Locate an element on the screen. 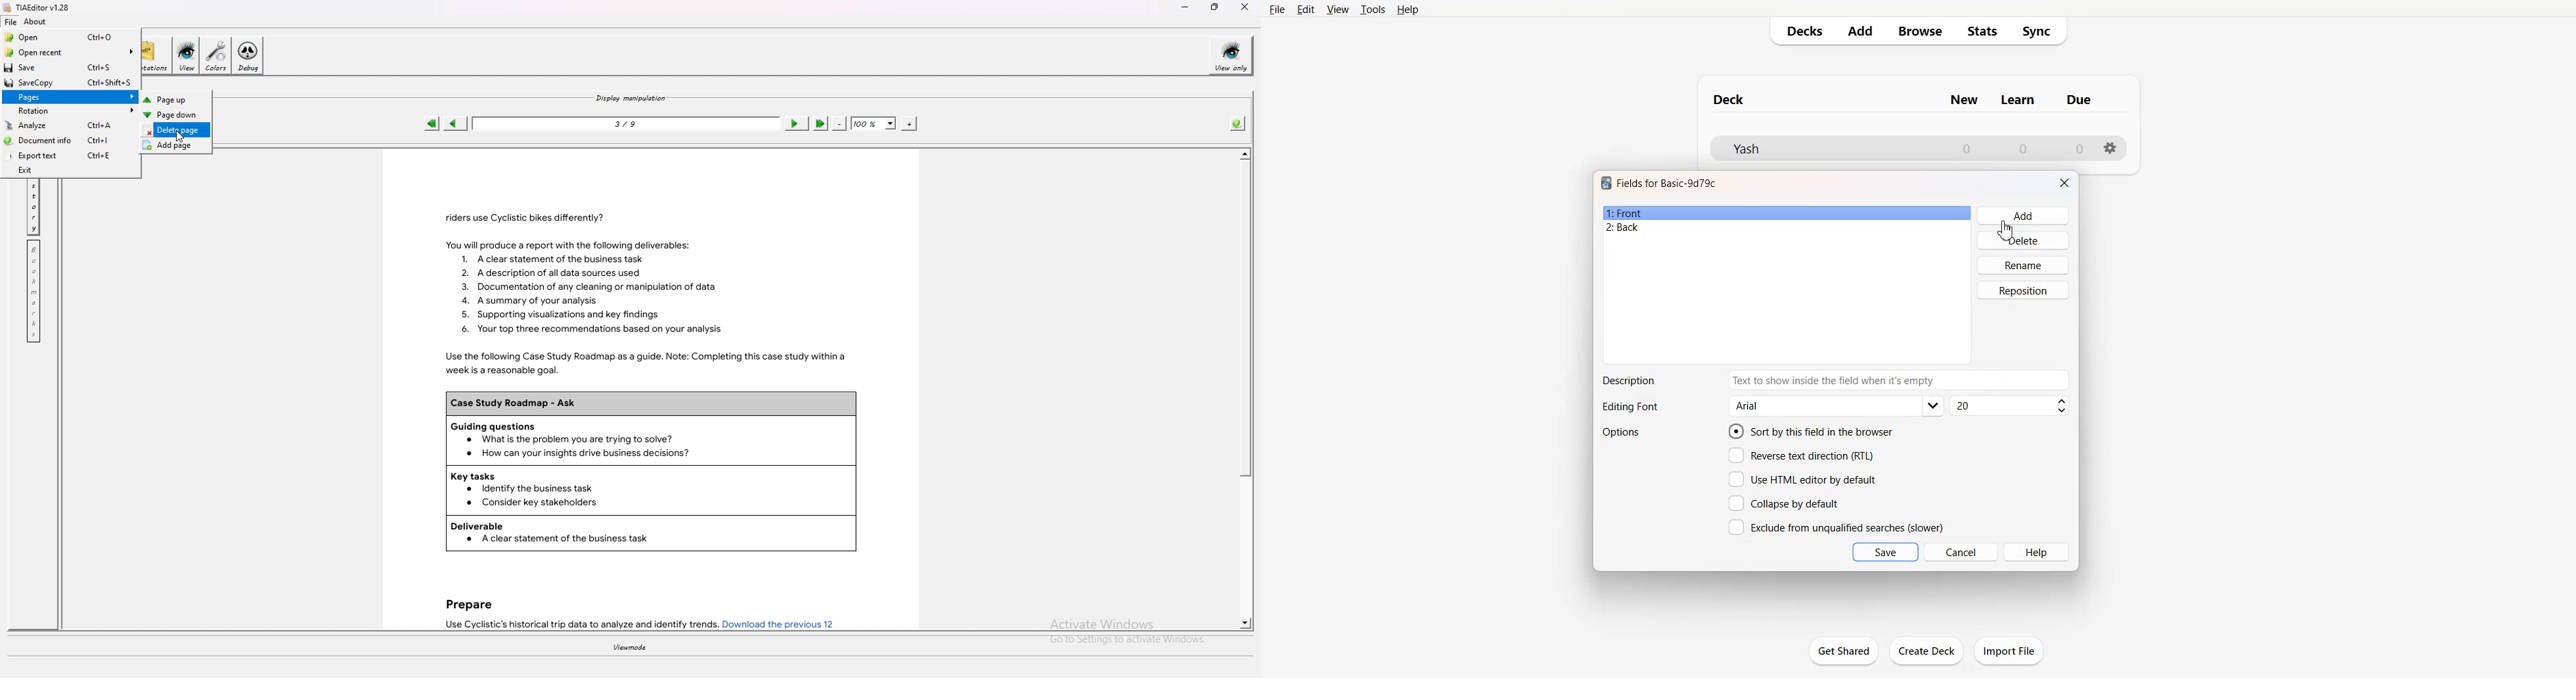 The height and width of the screenshot is (700, 2576). Options is located at coordinates (1623, 432).